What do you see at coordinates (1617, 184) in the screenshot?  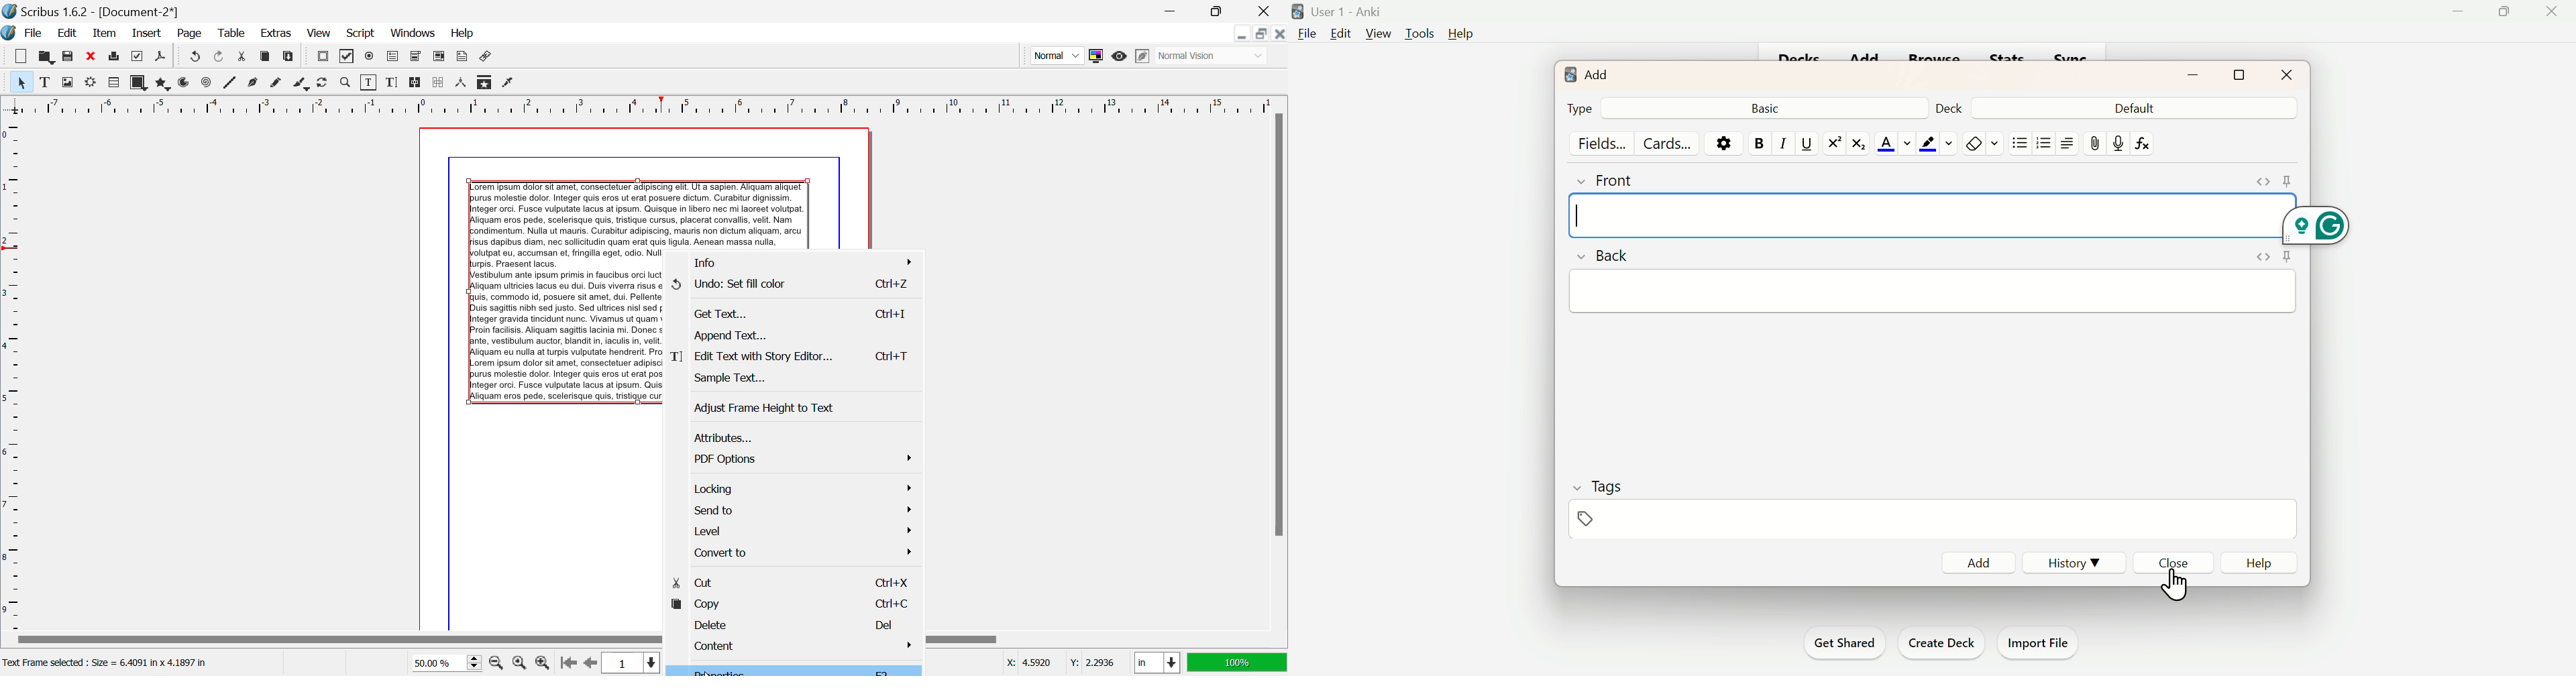 I see `Front` at bounding box center [1617, 184].